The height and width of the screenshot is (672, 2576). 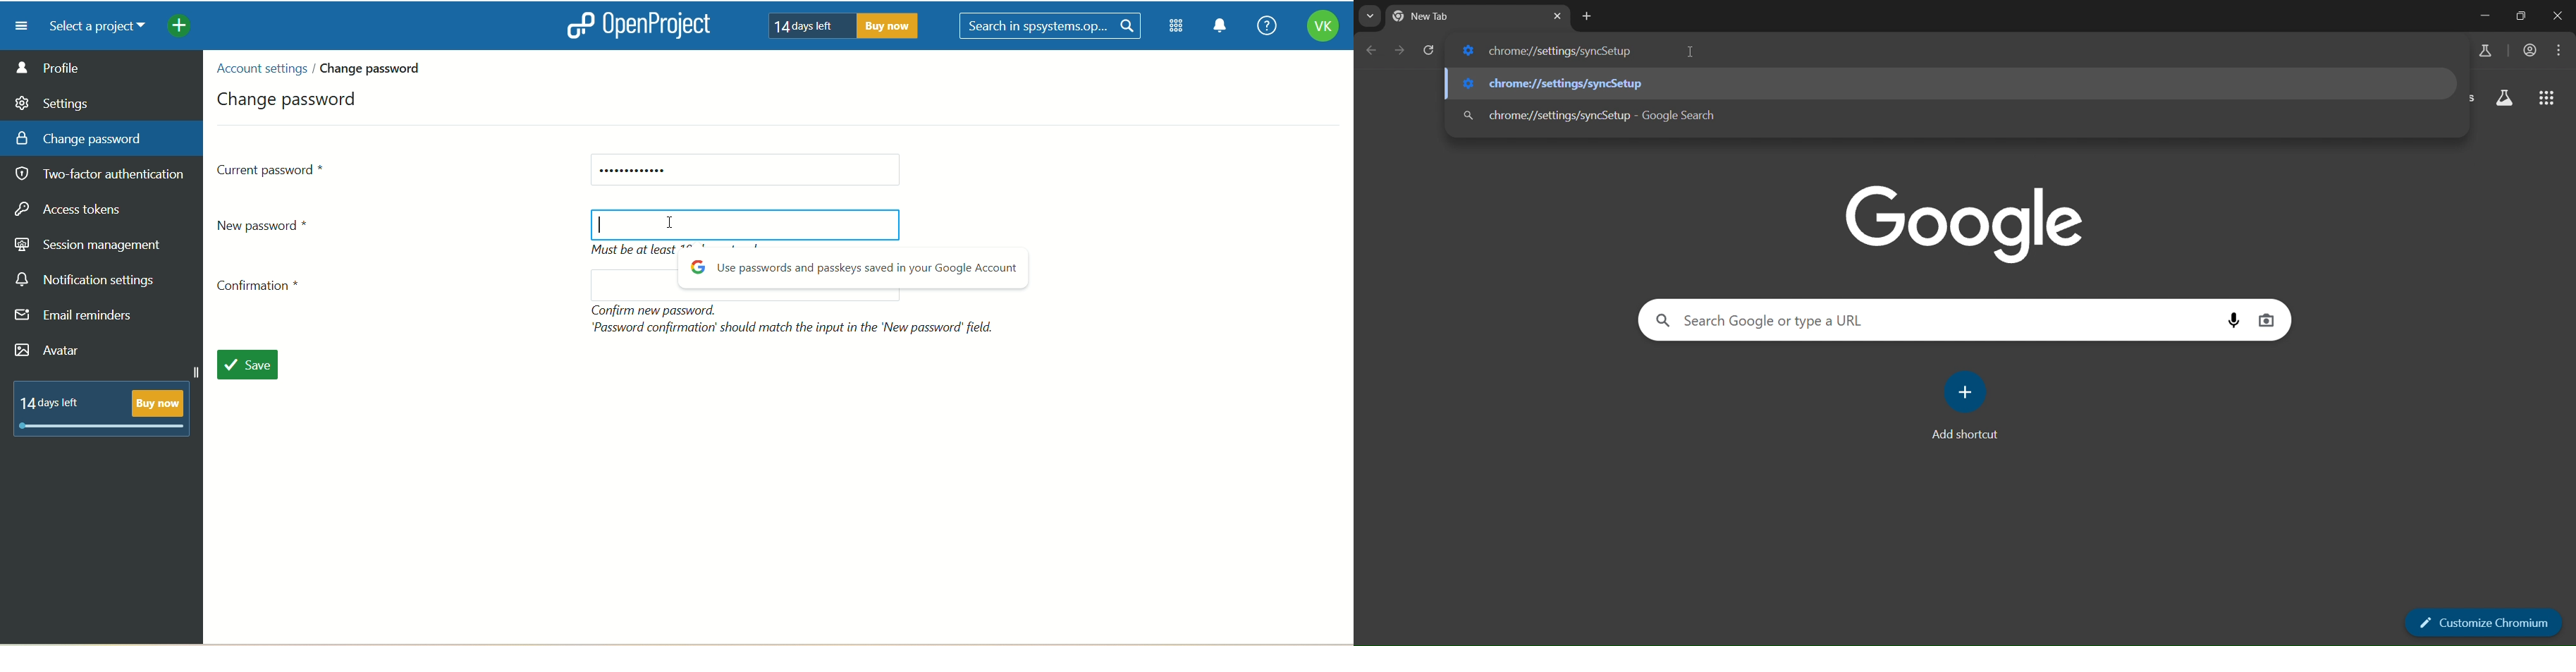 I want to click on cursor, so click(x=1690, y=54).